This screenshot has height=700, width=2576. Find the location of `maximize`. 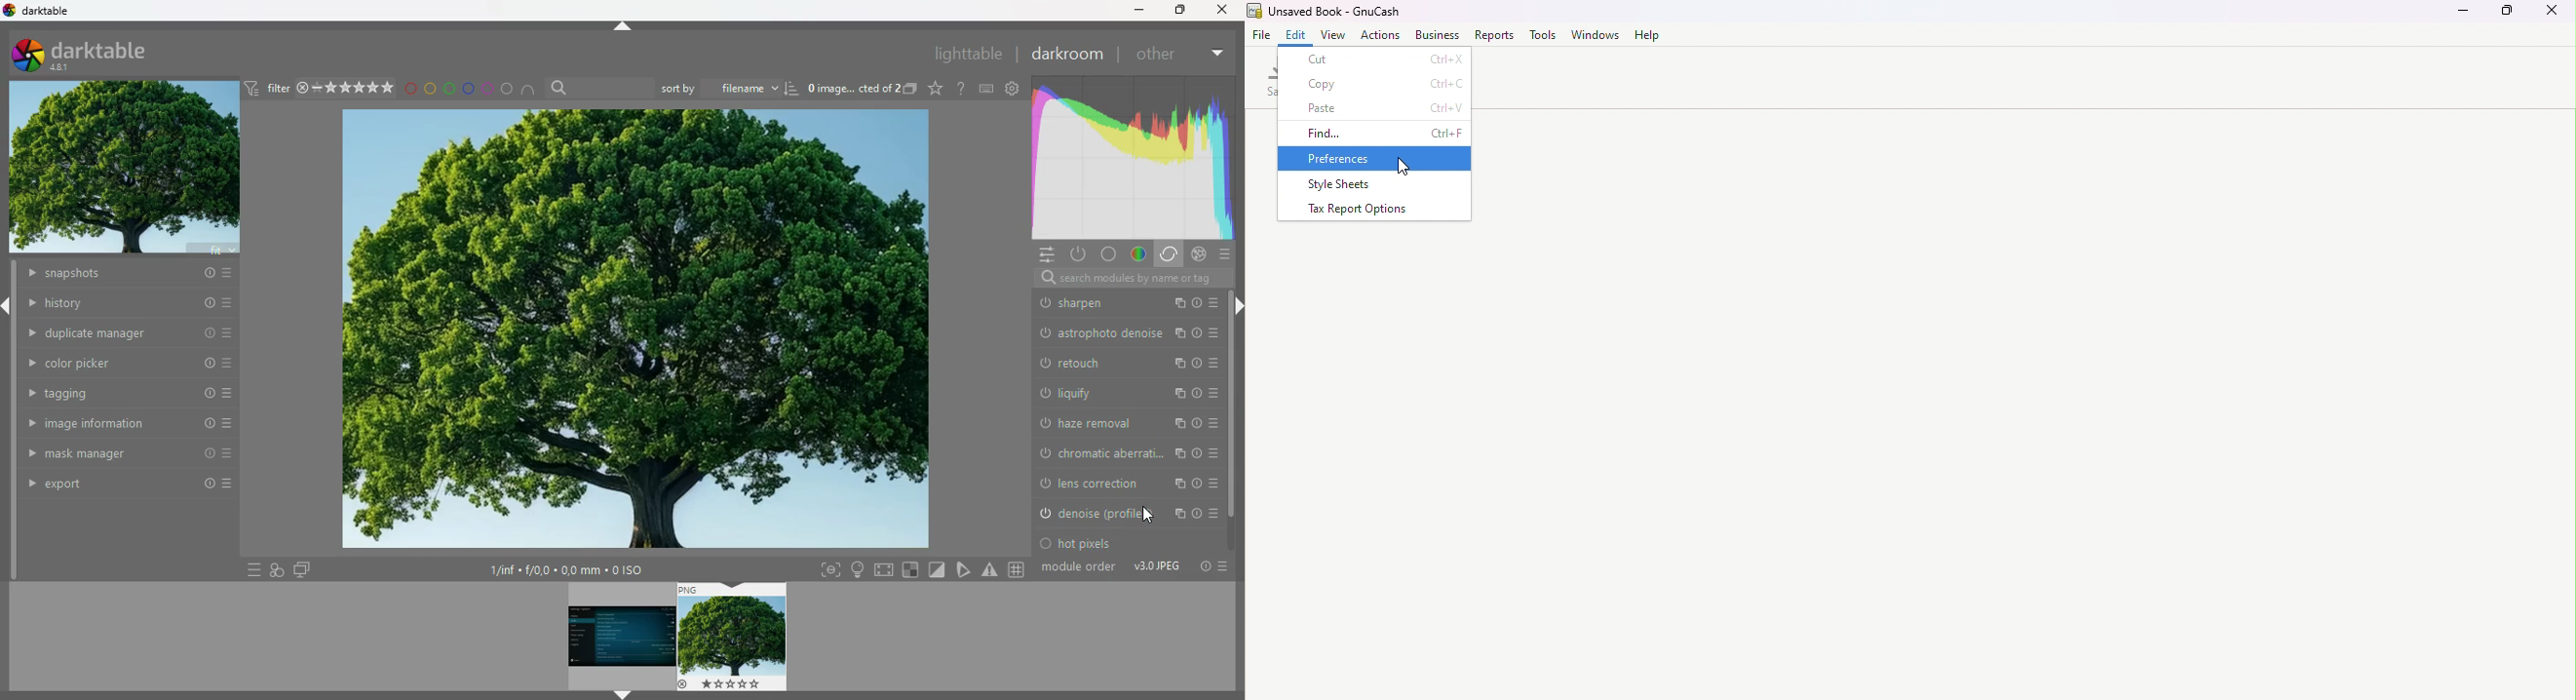

maximize is located at coordinates (1178, 10).